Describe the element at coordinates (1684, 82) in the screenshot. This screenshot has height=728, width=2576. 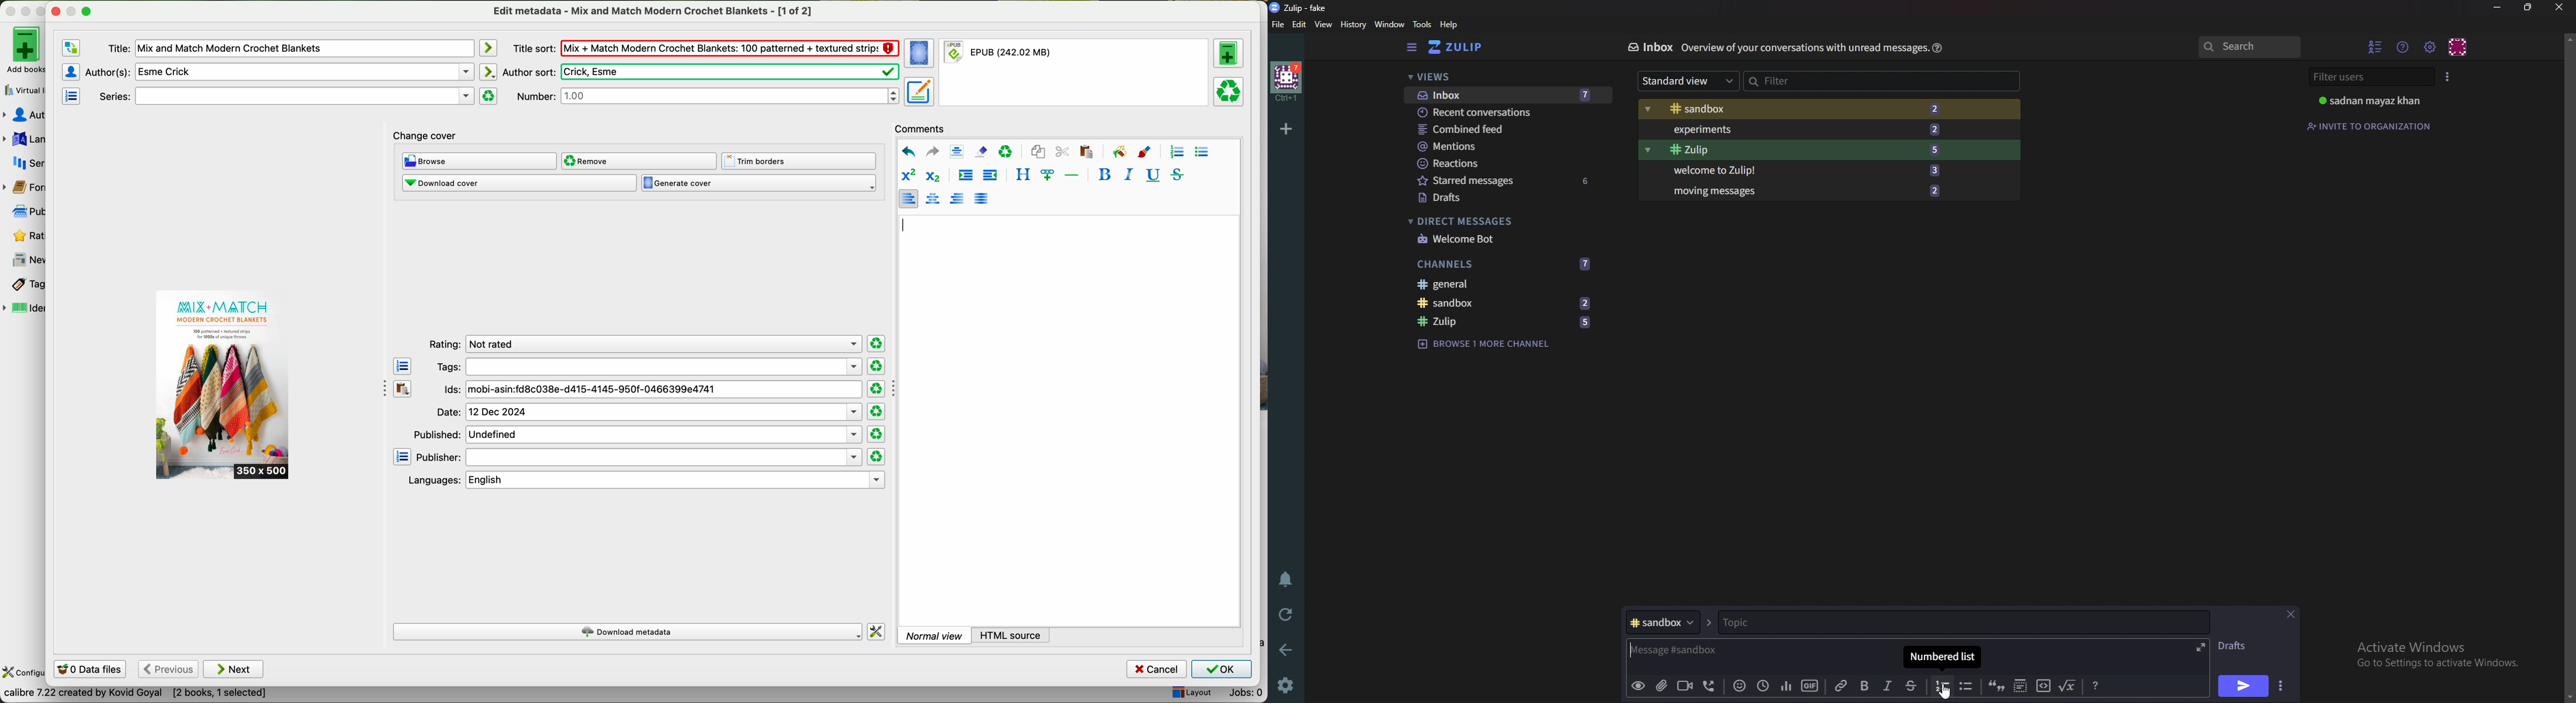
I see `Standard view` at that location.